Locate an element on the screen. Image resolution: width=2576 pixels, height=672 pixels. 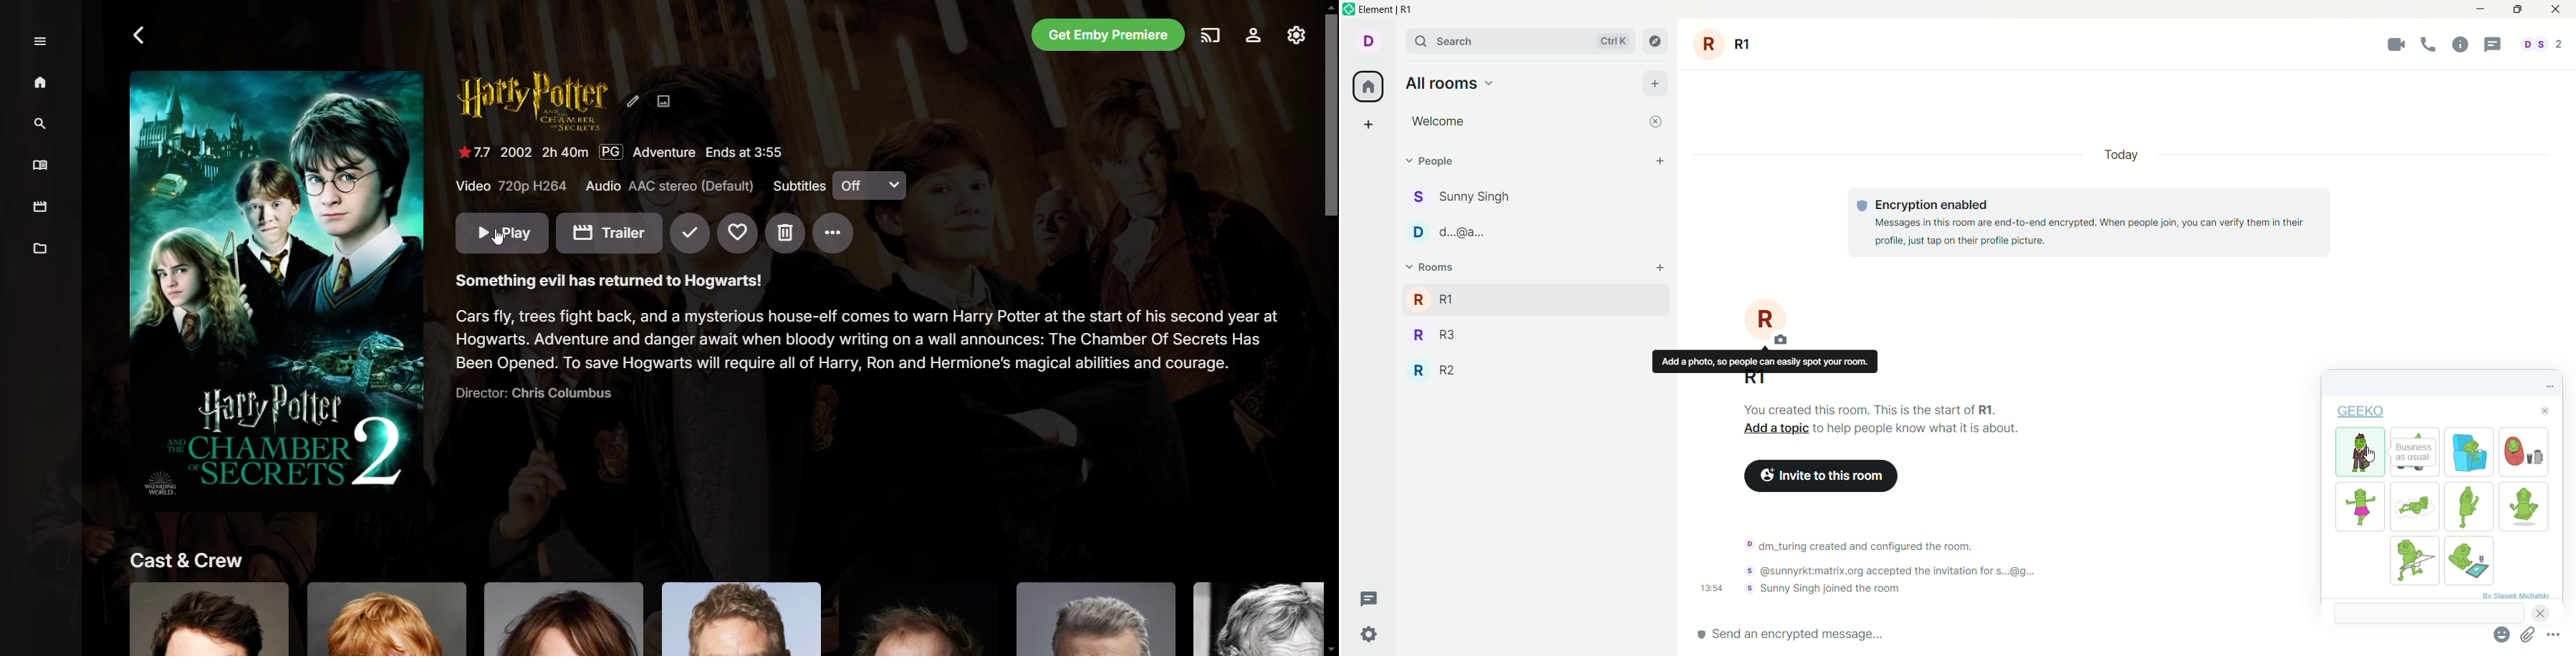
Geeko see you later sticker is located at coordinates (2415, 432).